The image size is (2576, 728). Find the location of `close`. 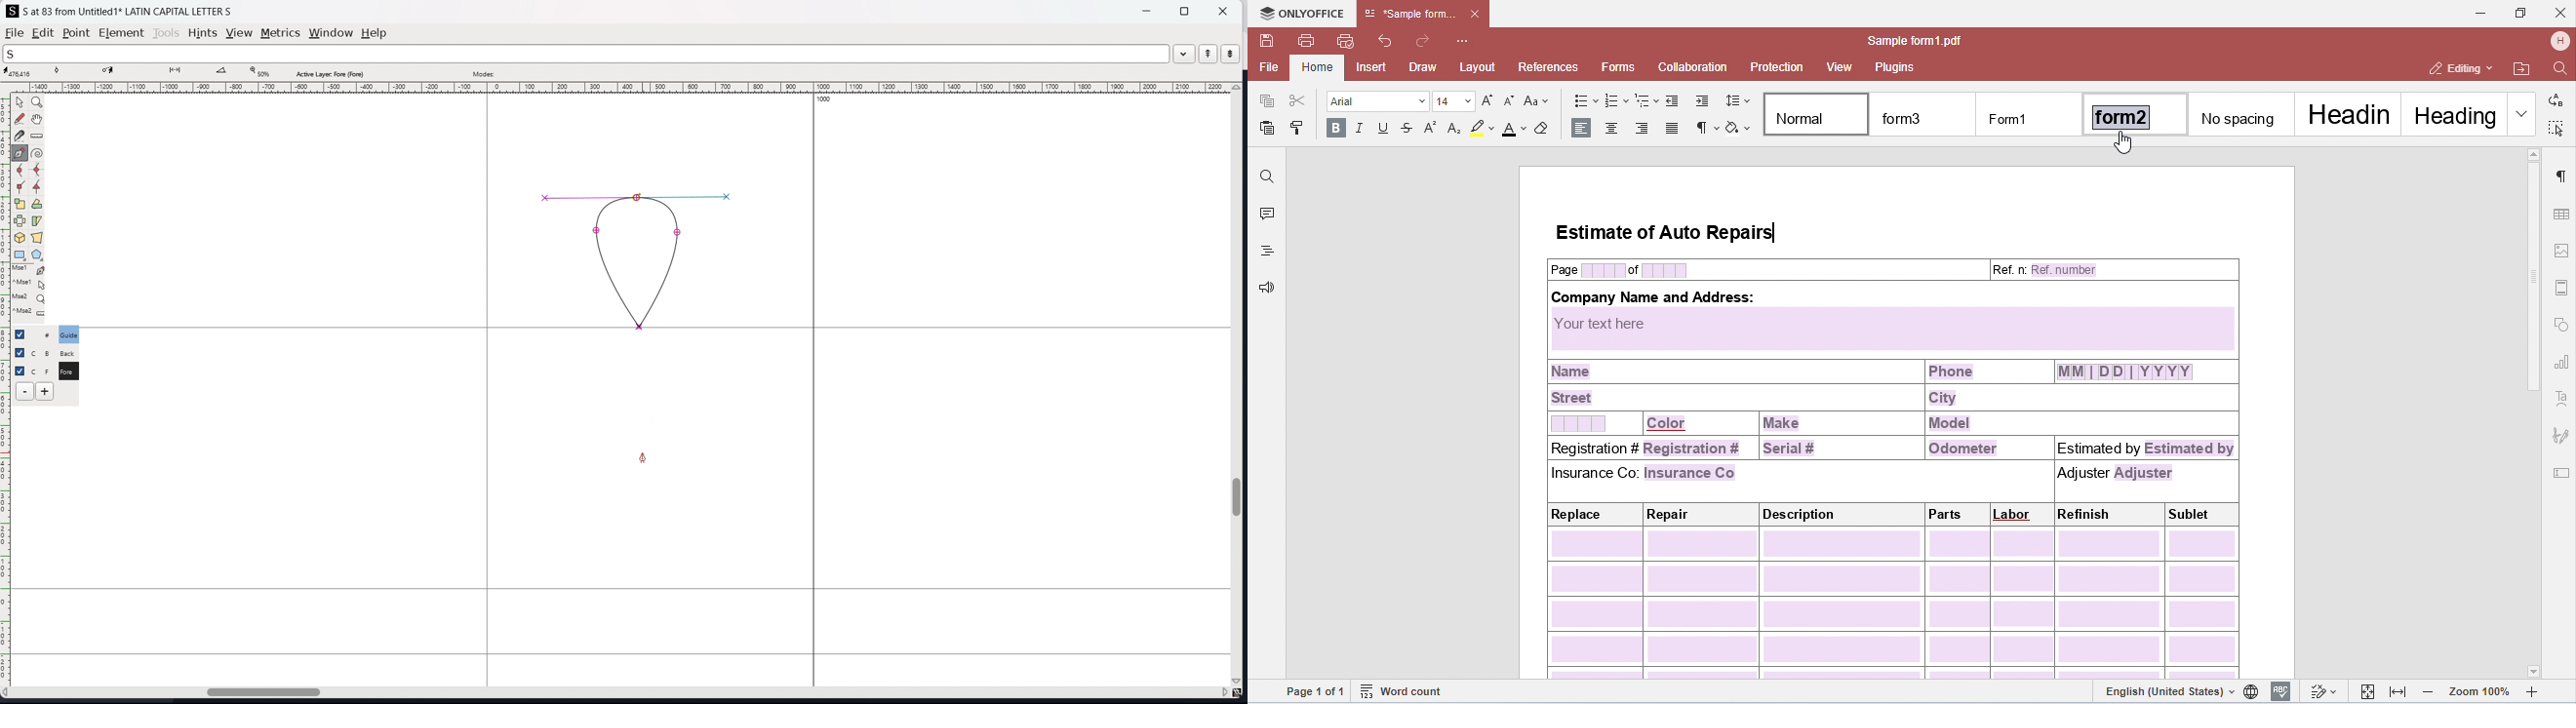

close is located at coordinates (1222, 10).